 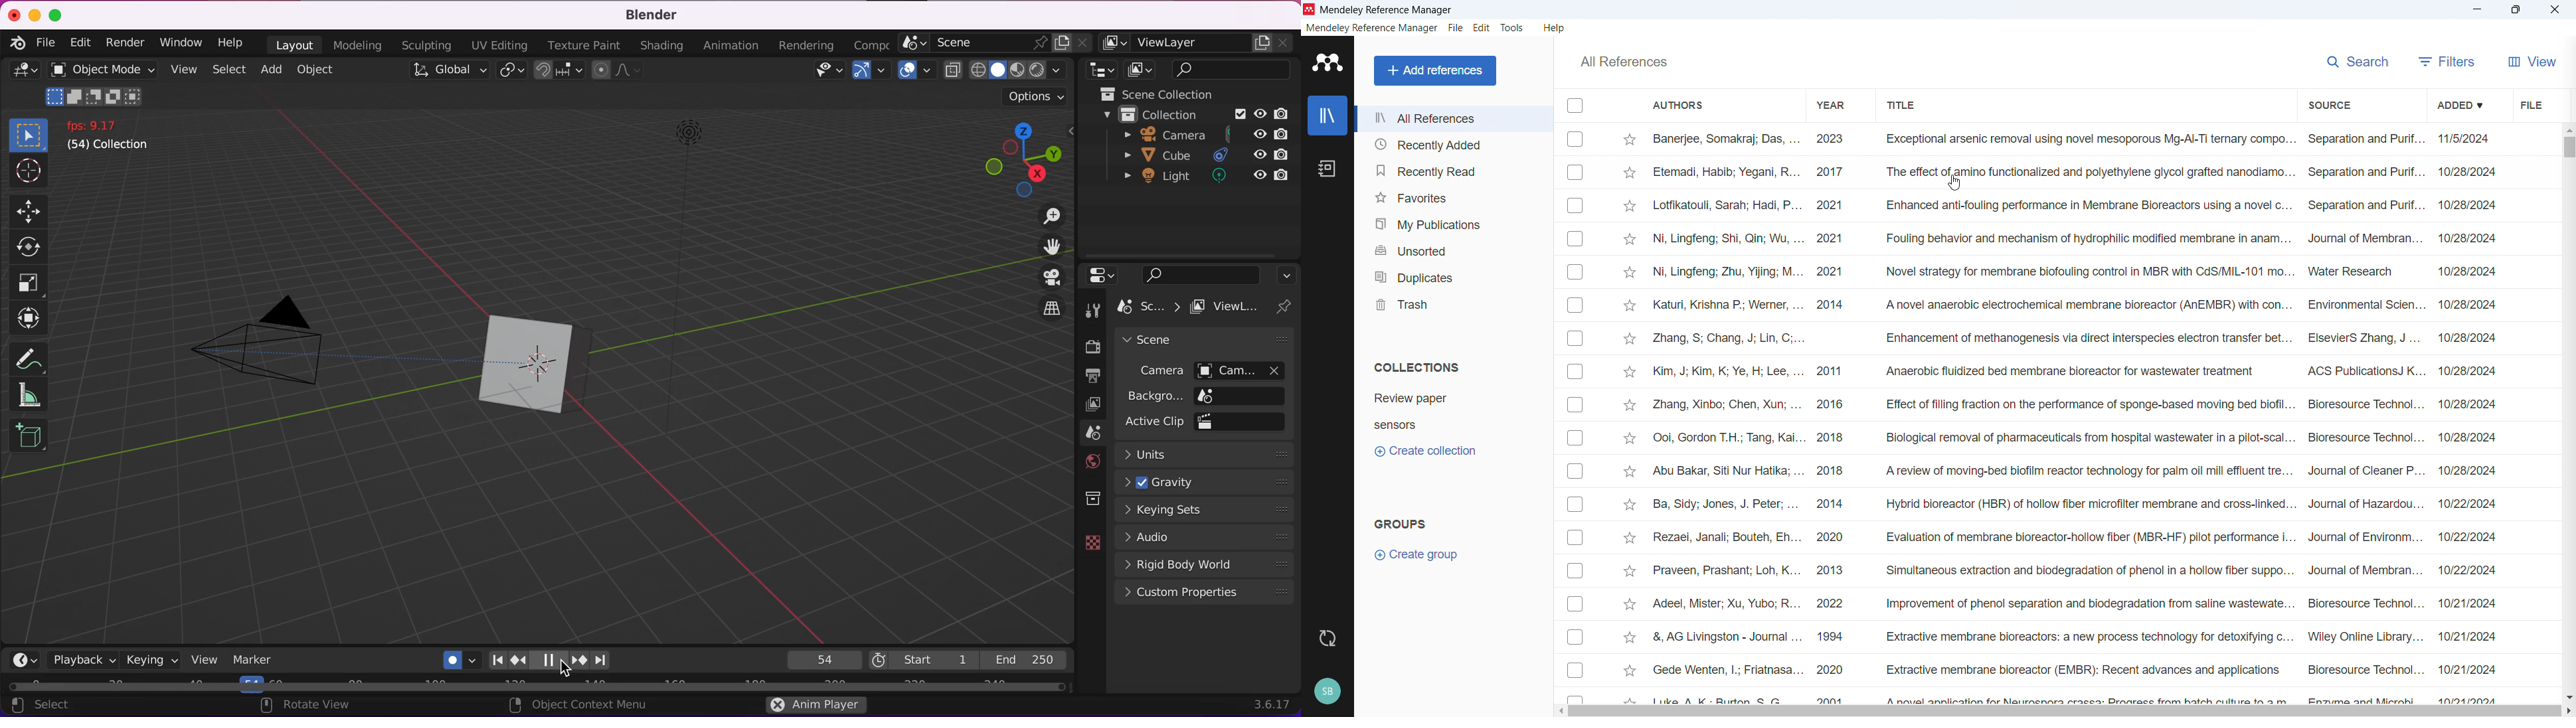 What do you see at coordinates (1453, 118) in the screenshot?
I see `all references` at bounding box center [1453, 118].